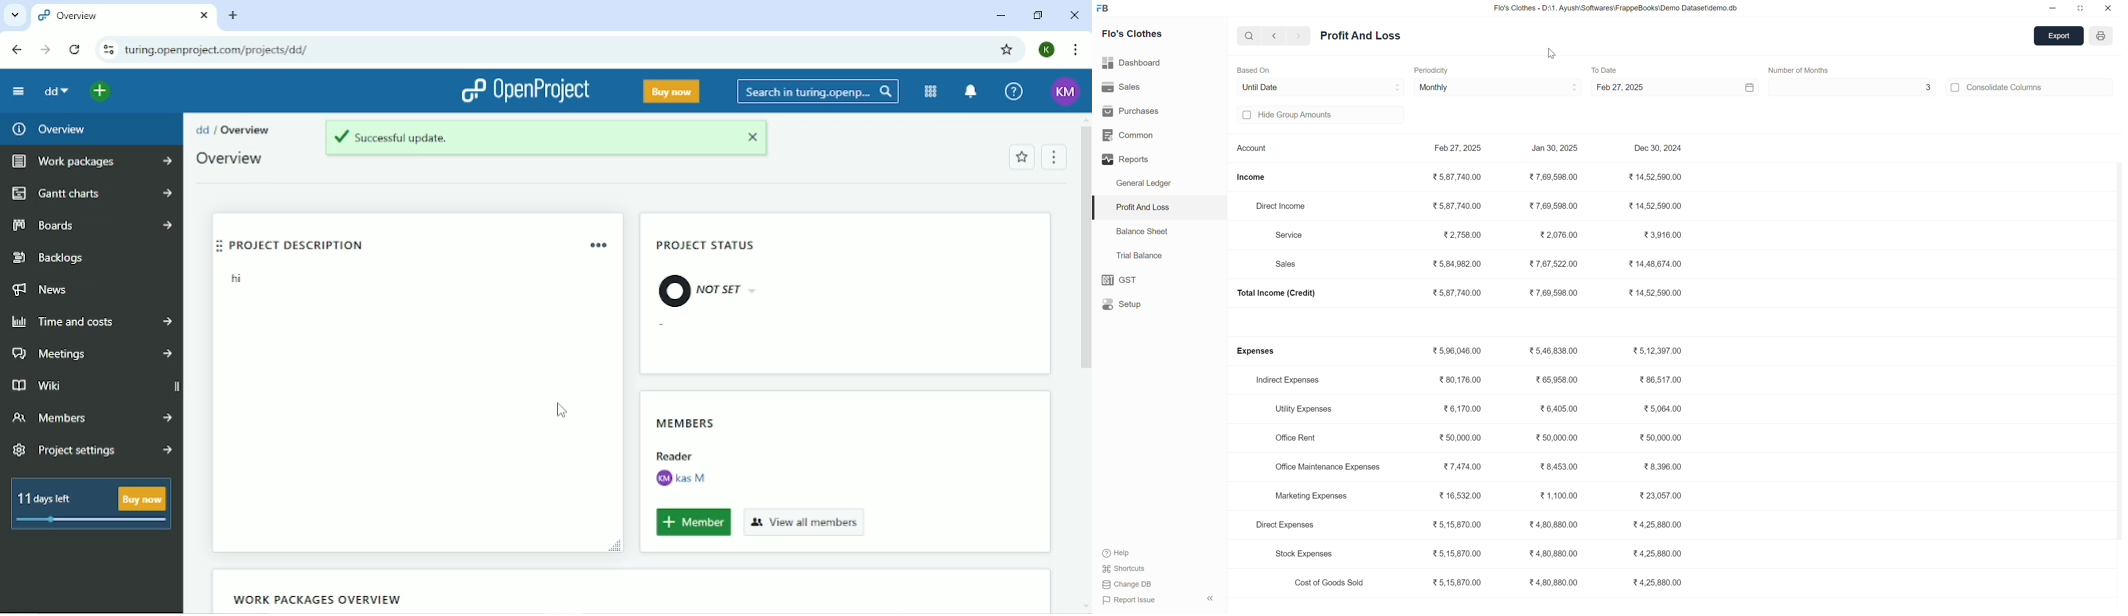  I want to click on ₹14,48,674.00, so click(1654, 266).